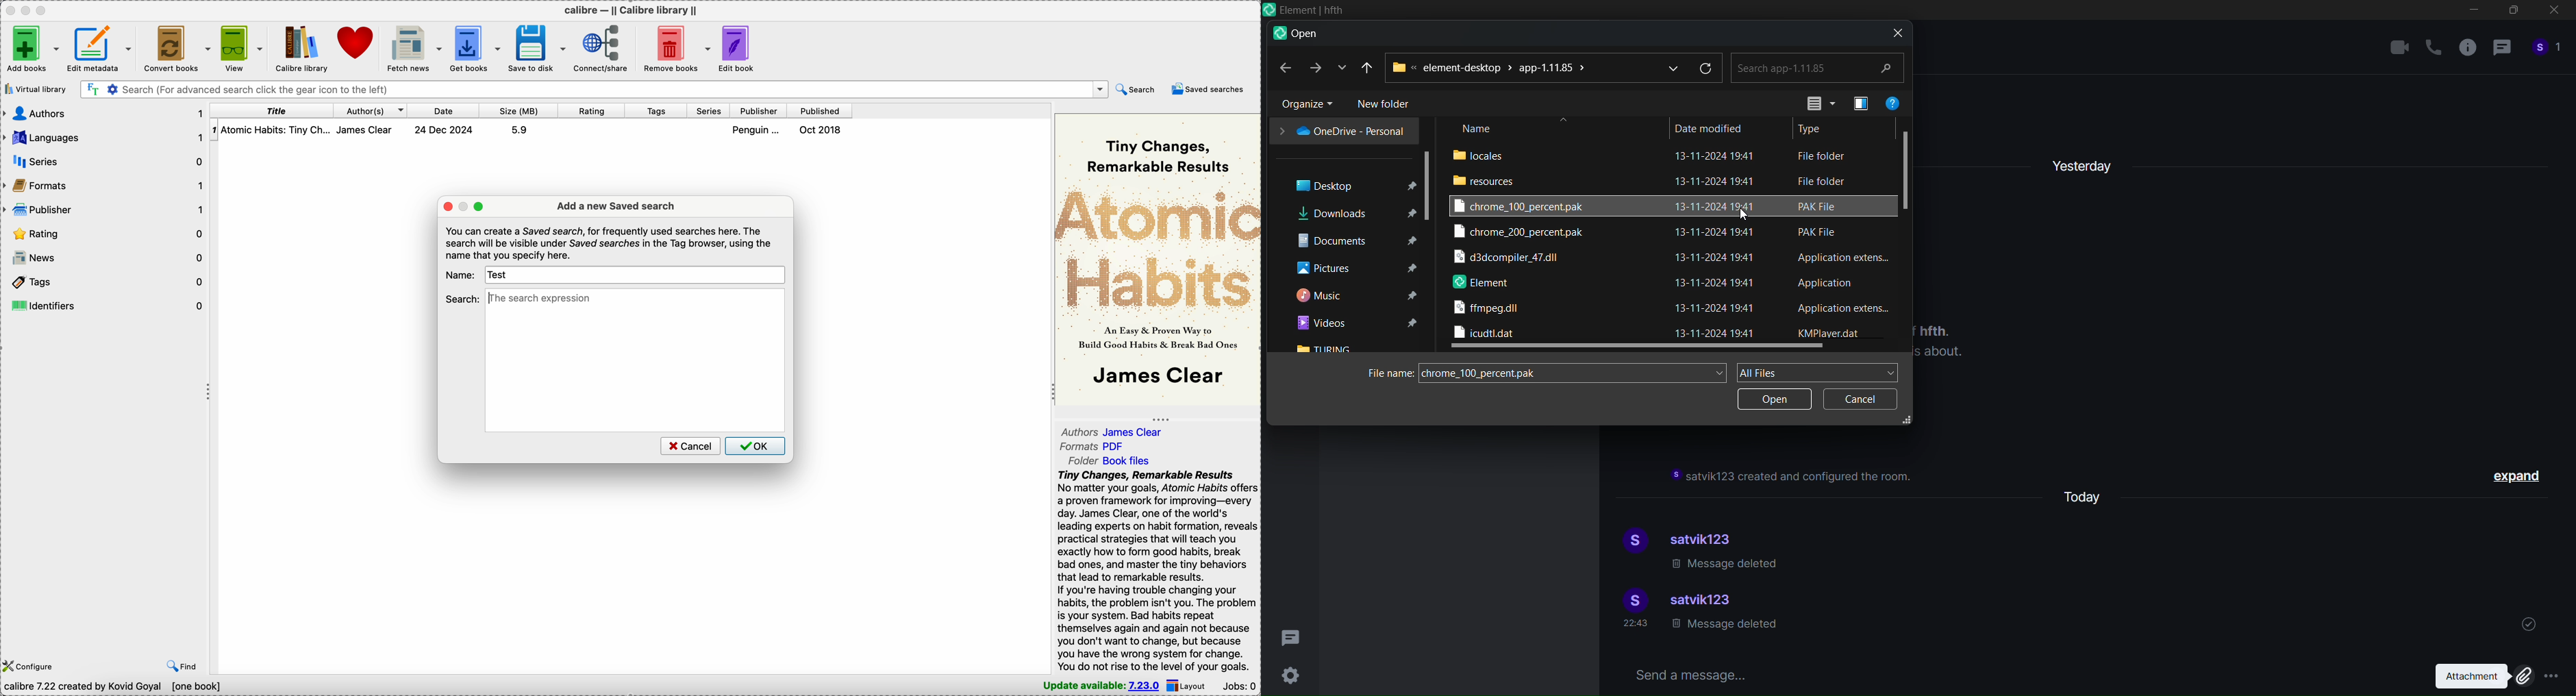 The image size is (2576, 700). I want to click on new folder, so click(1388, 104).